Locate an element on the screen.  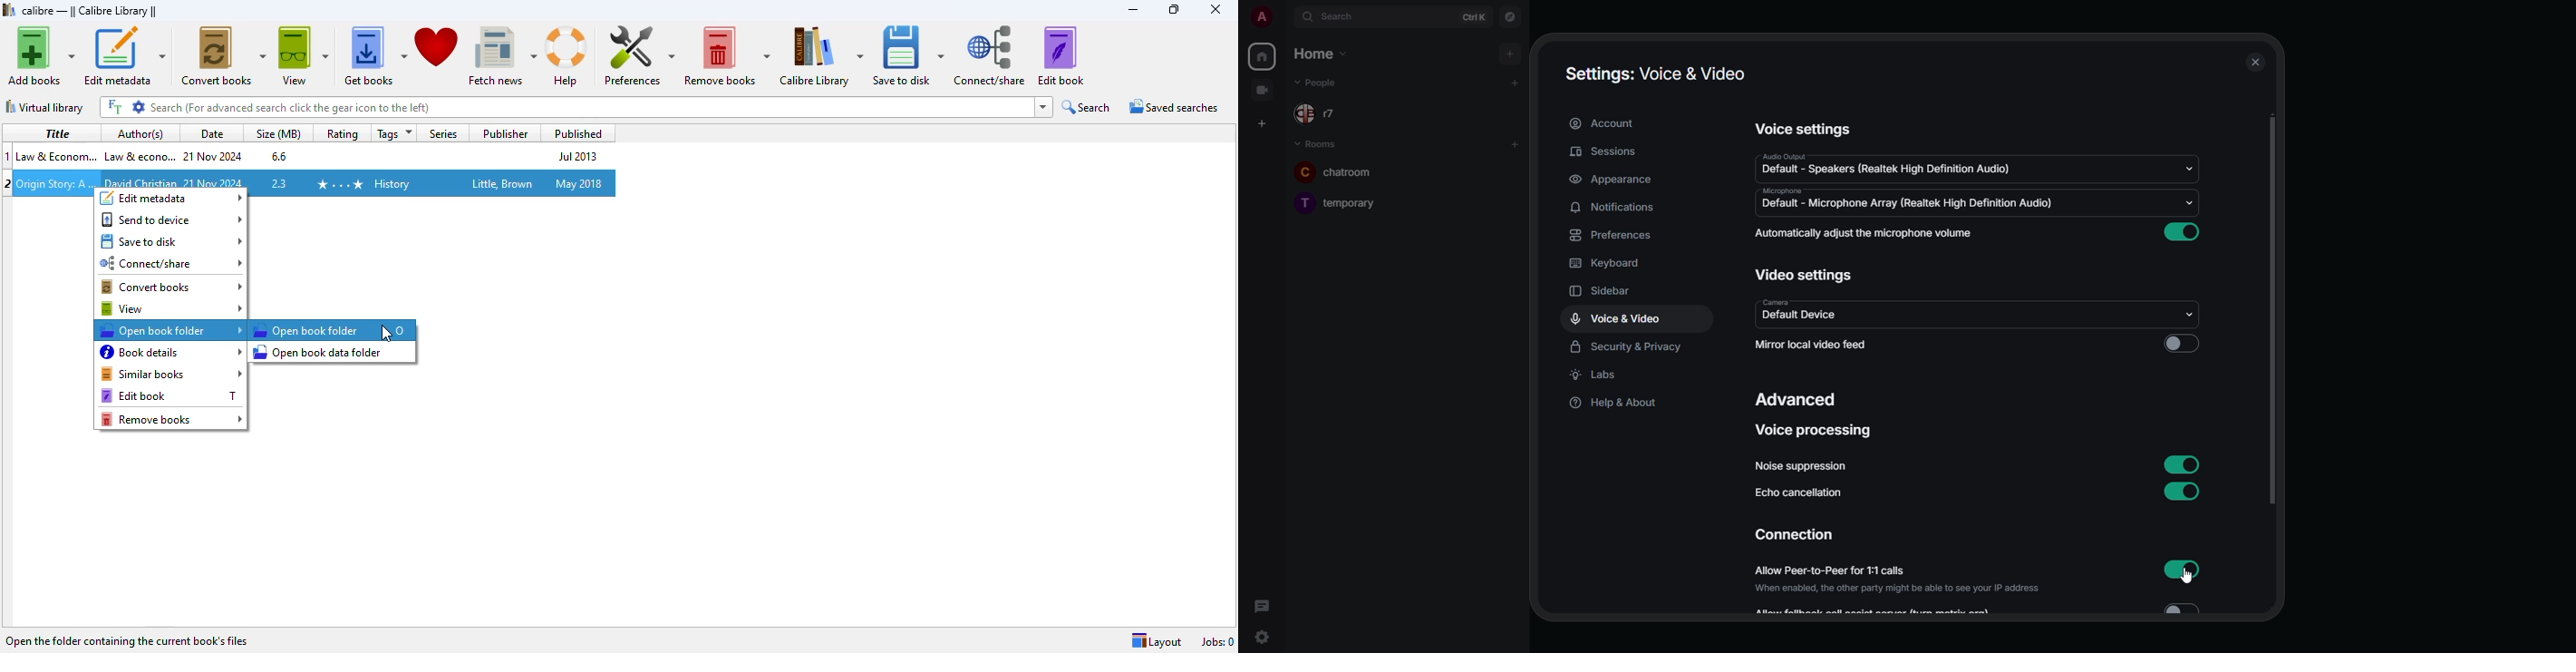
search is located at coordinates (565, 108).